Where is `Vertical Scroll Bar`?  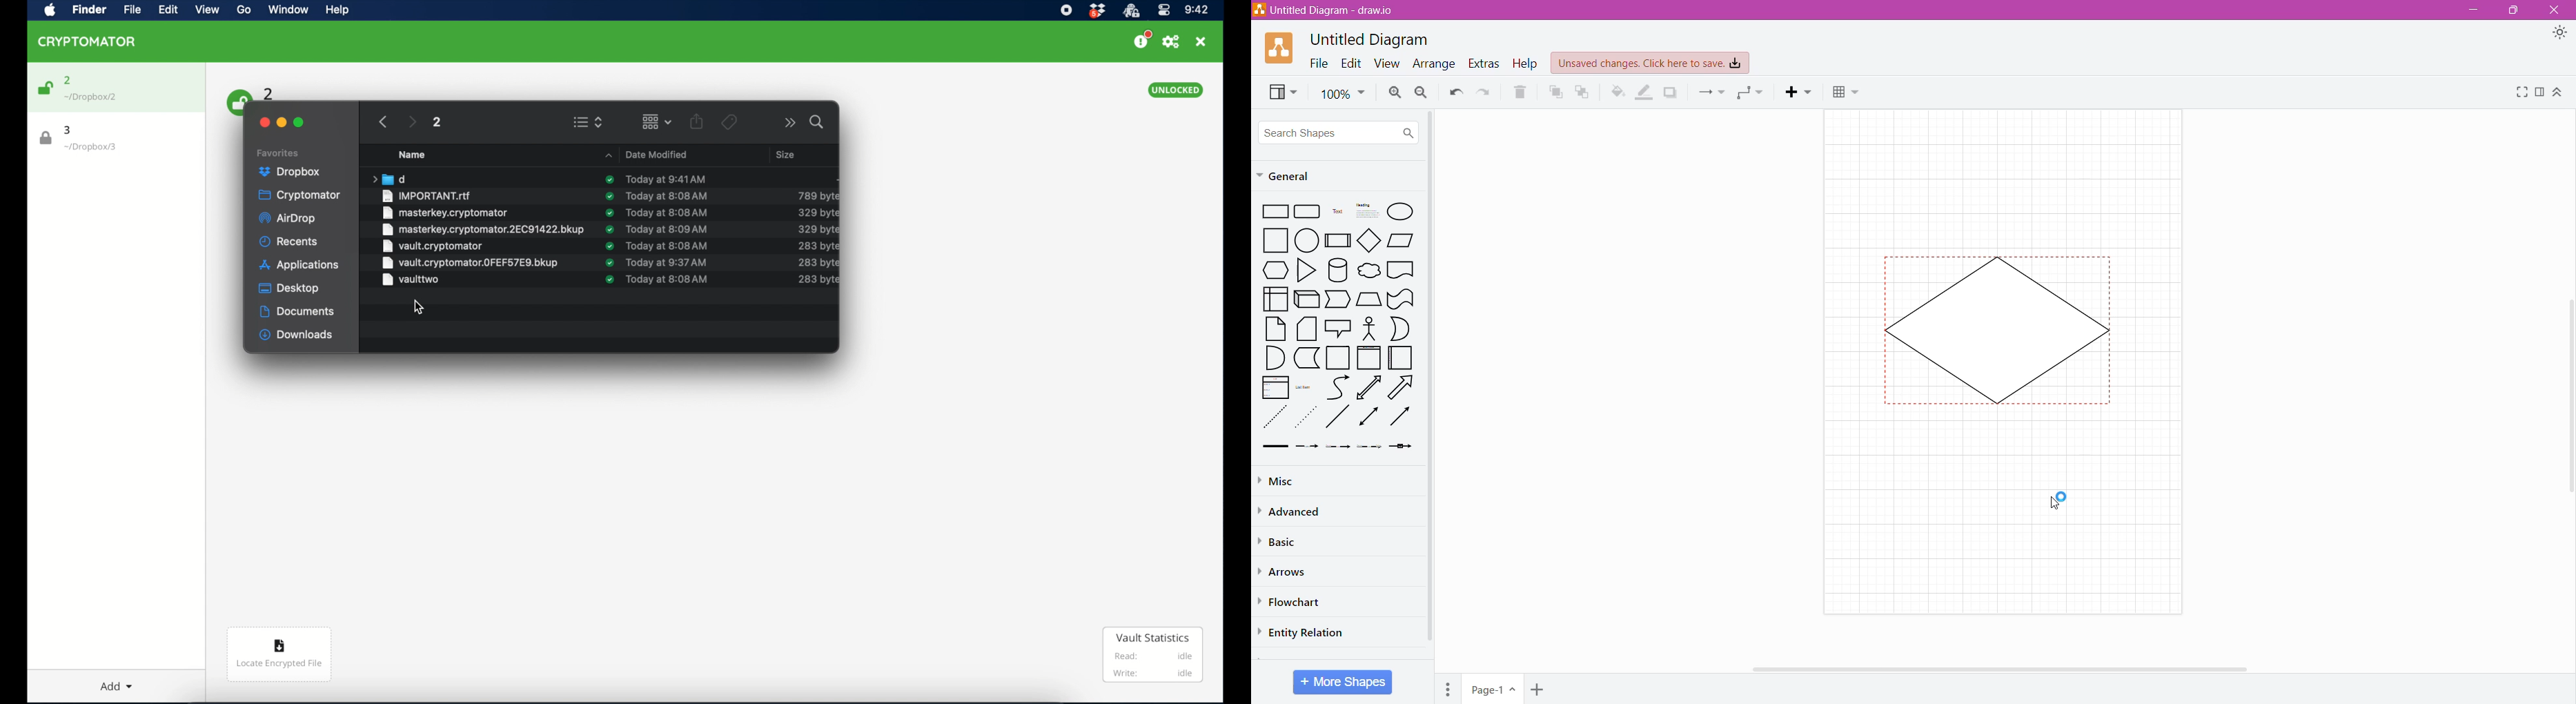
Vertical Scroll Bar is located at coordinates (2567, 392).